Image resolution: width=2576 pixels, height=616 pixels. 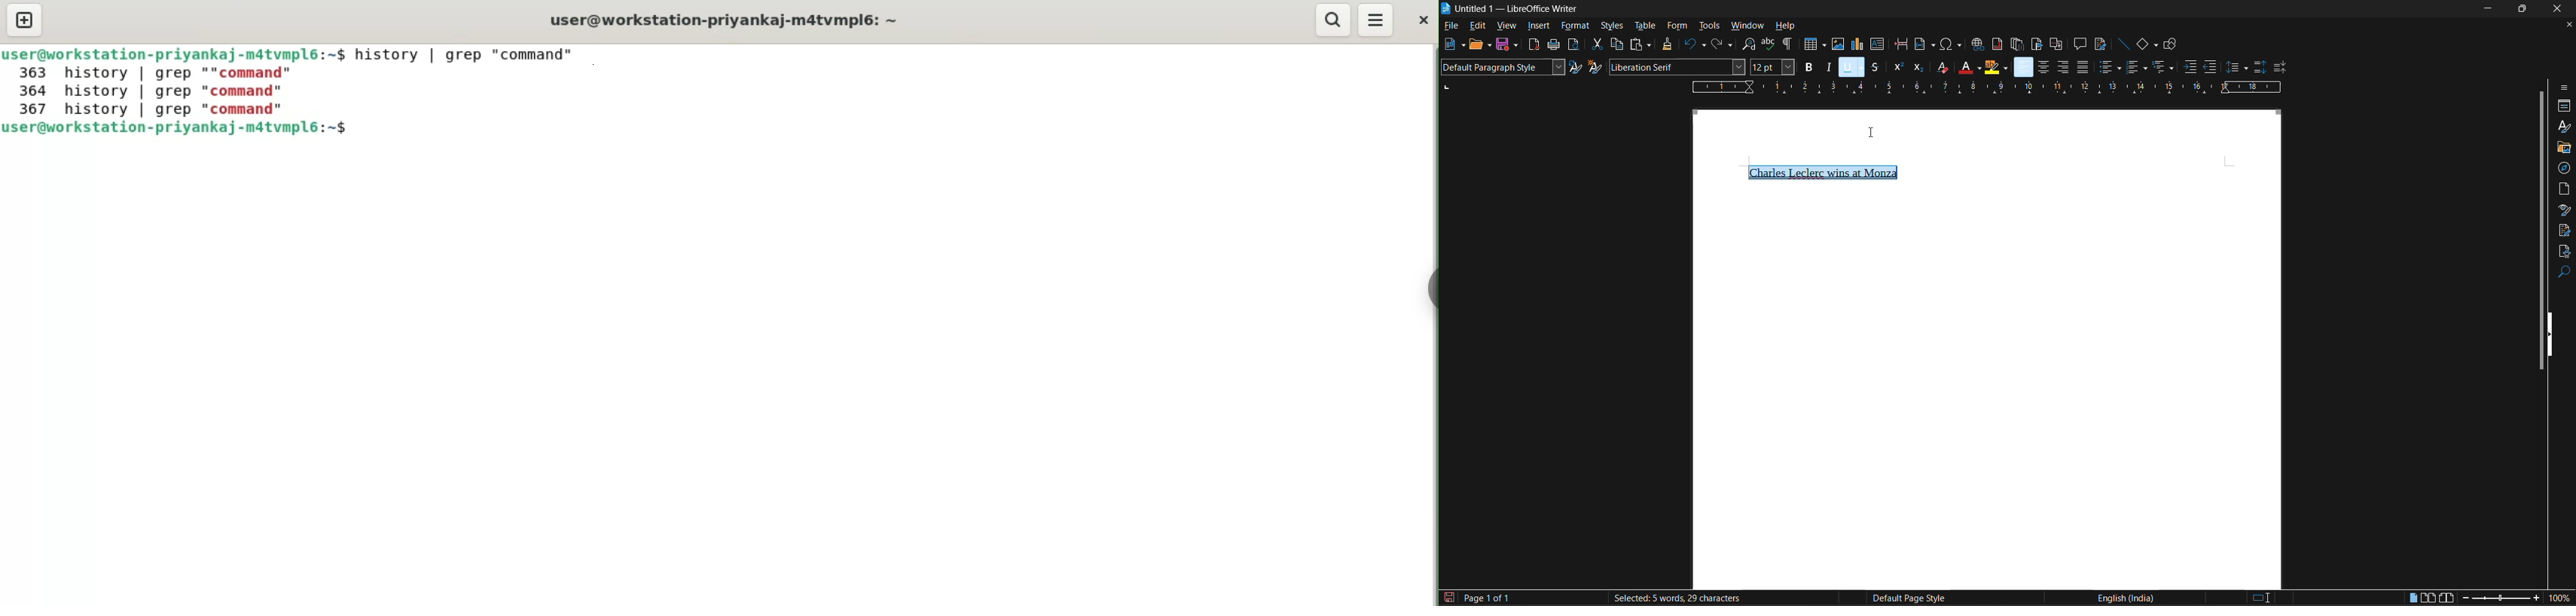 I want to click on subscript, so click(x=1920, y=68).